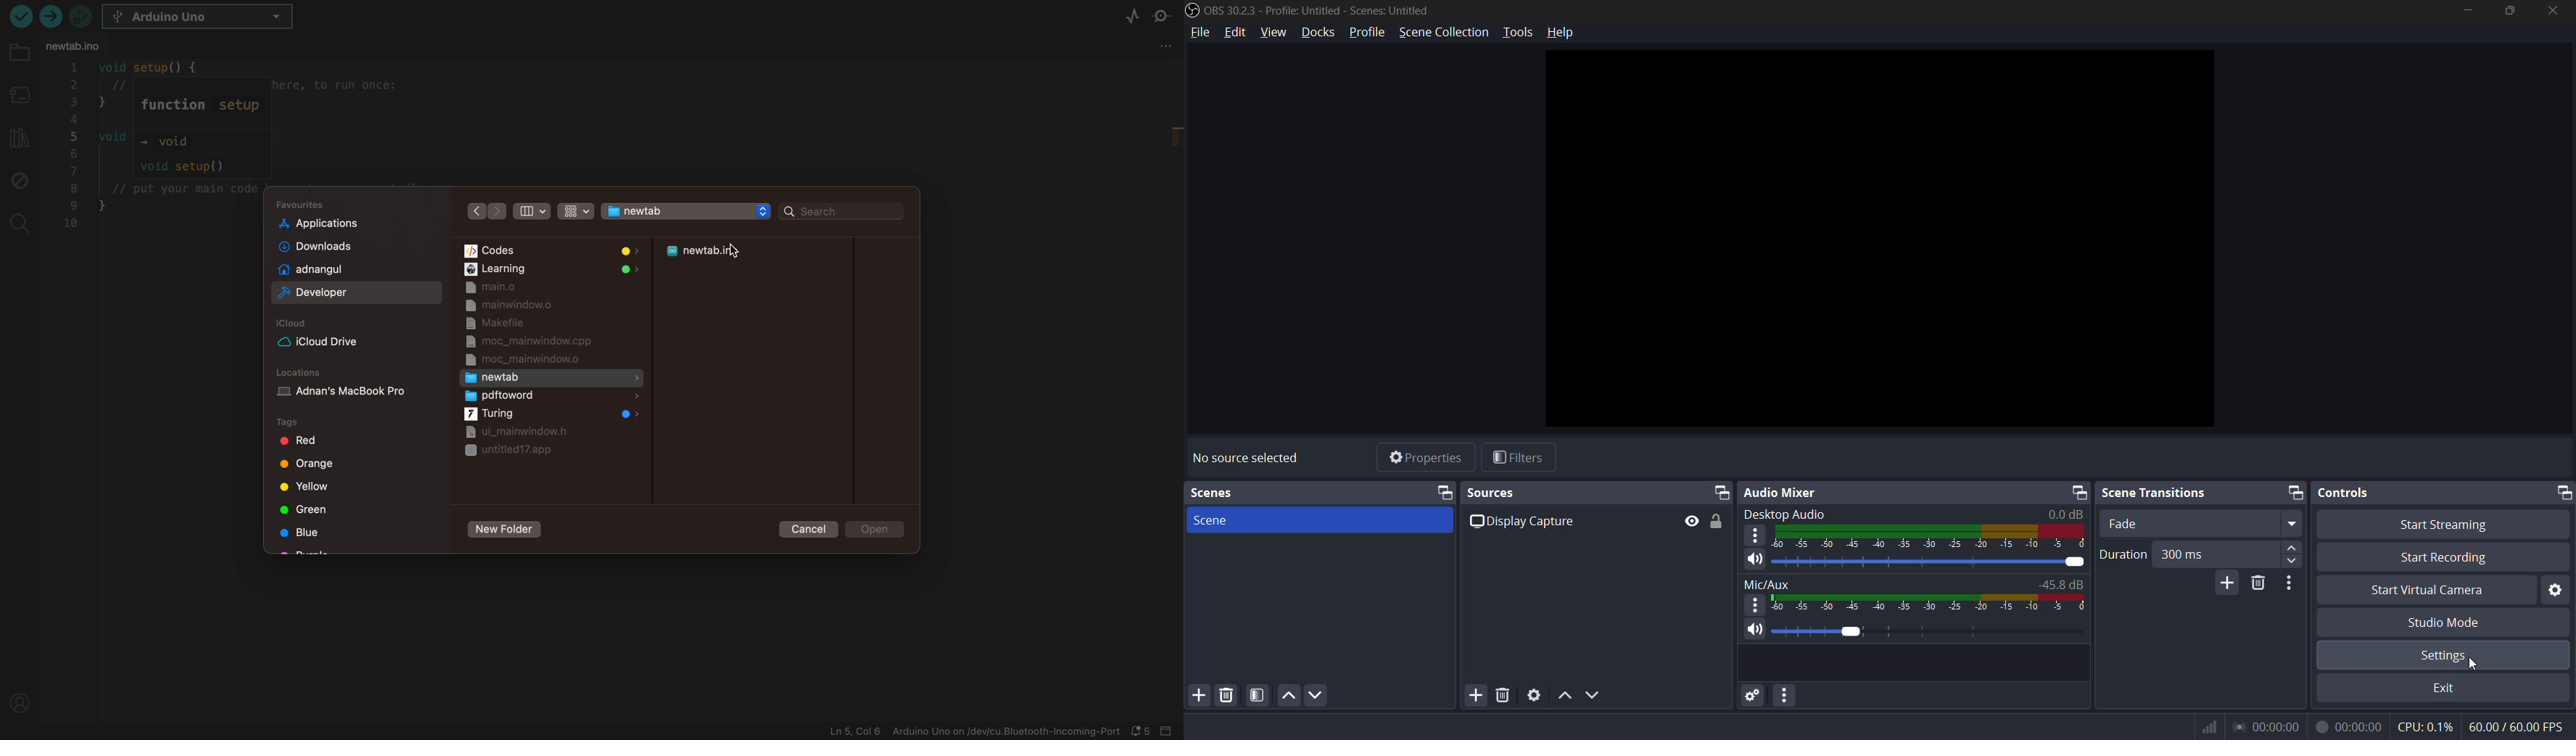 The height and width of the screenshot is (756, 2576). I want to click on tags, so click(304, 440).